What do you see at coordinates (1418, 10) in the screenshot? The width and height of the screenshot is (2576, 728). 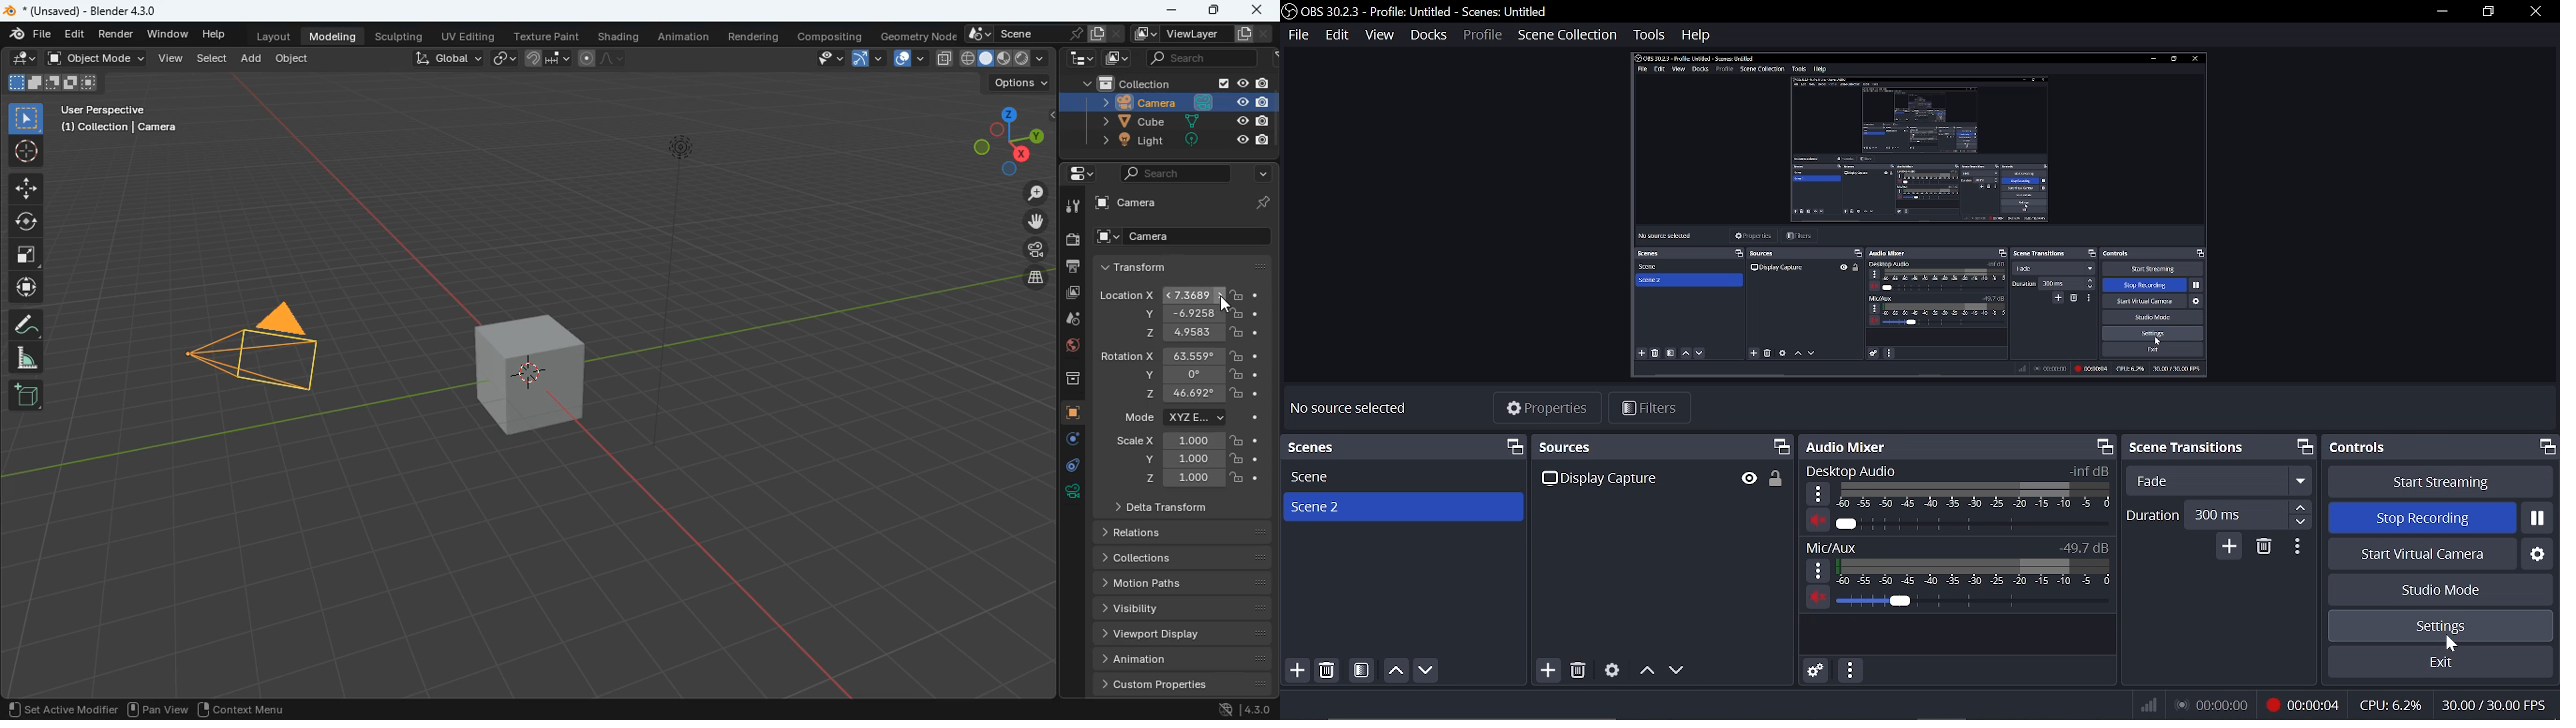 I see `OBS 30.2.3 - Profile Untitled - Scenes Untitled` at bounding box center [1418, 10].